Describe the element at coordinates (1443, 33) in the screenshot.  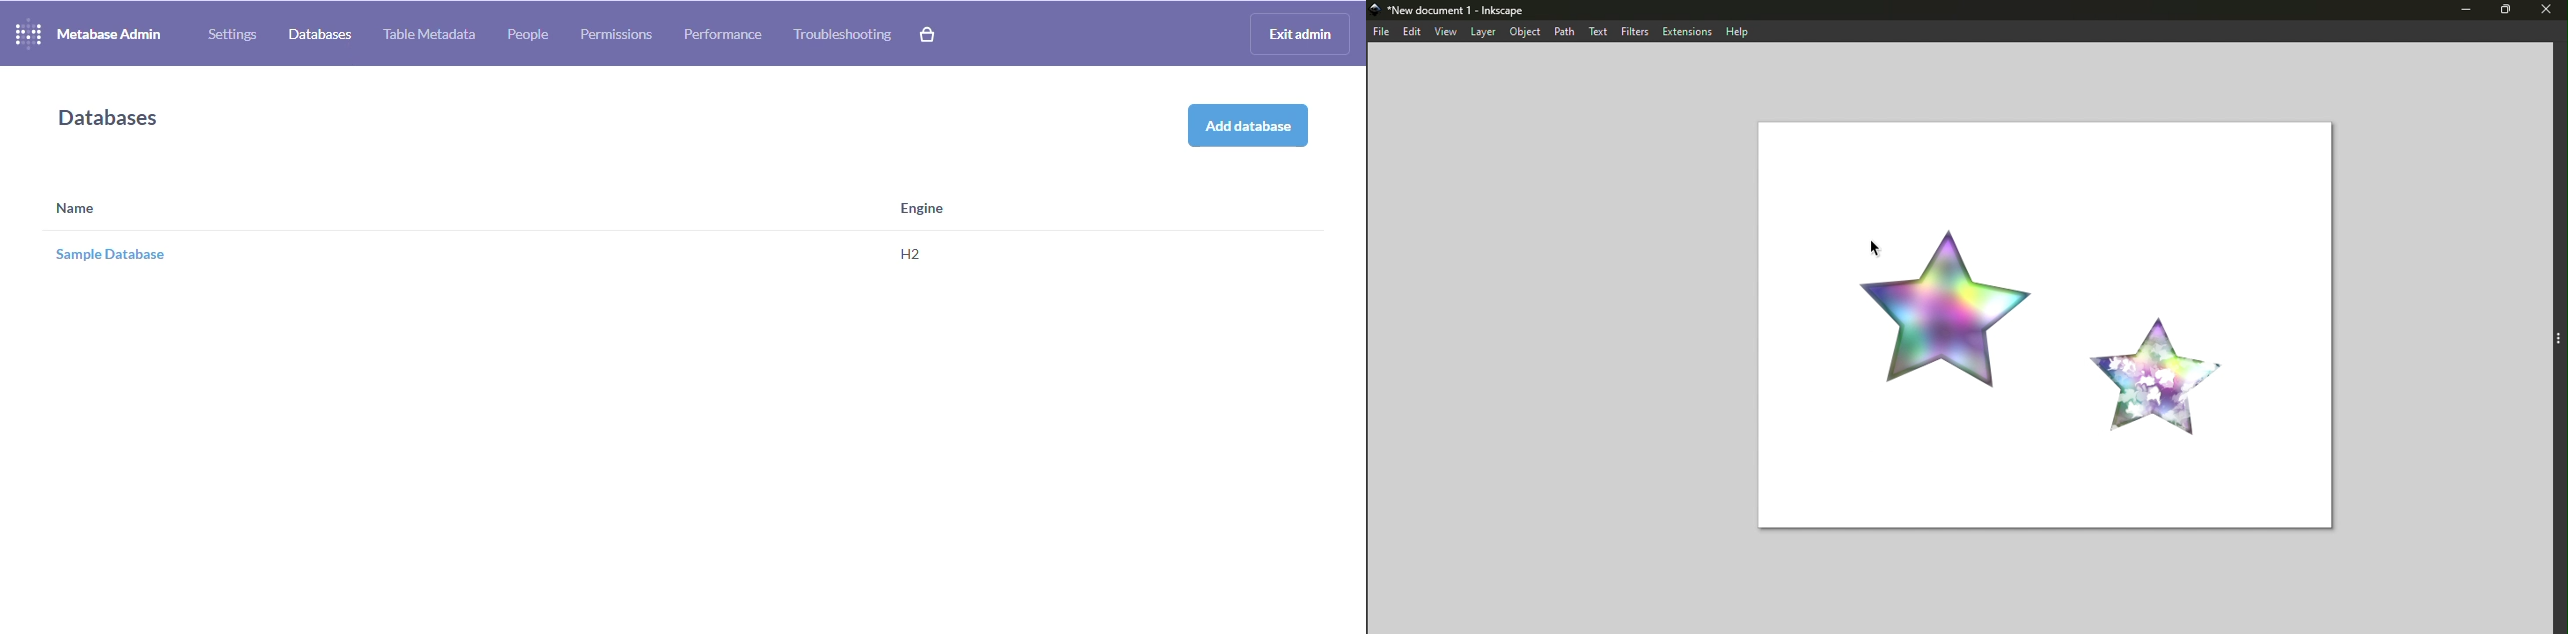
I see `view` at that location.